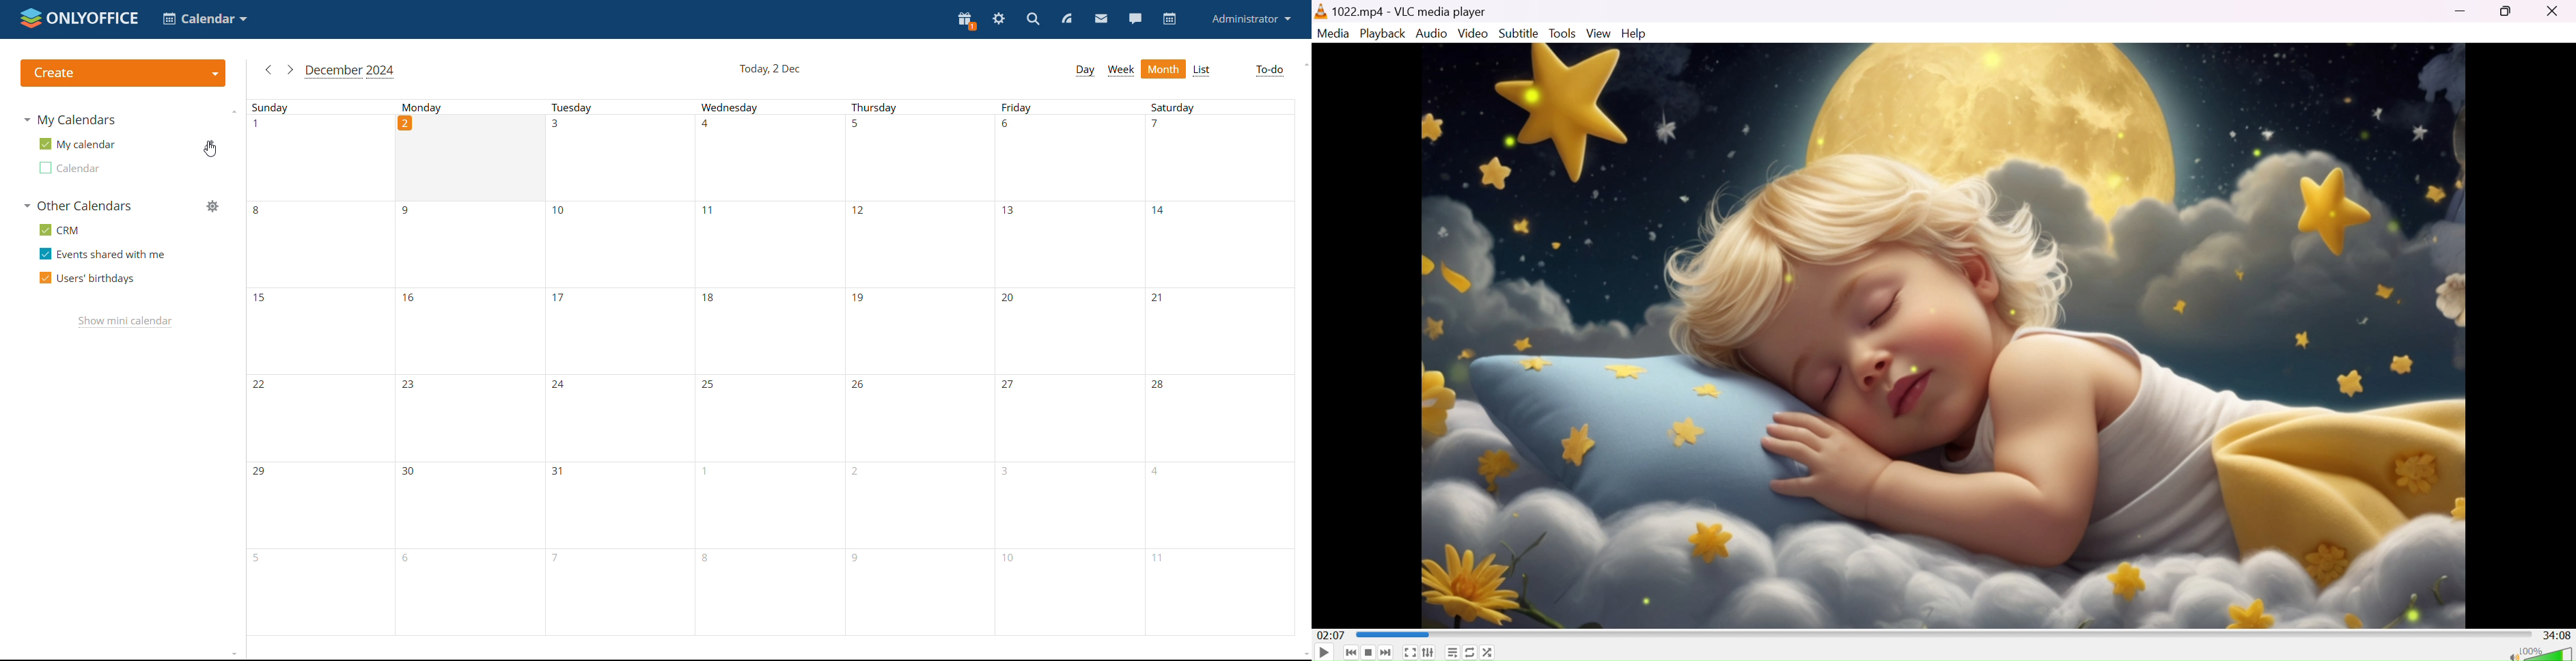 The width and height of the screenshot is (2576, 672). What do you see at coordinates (1400, 11) in the screenshot?
I see `1022.mp4 - VLC media player` at bounding box center [1400, 11].